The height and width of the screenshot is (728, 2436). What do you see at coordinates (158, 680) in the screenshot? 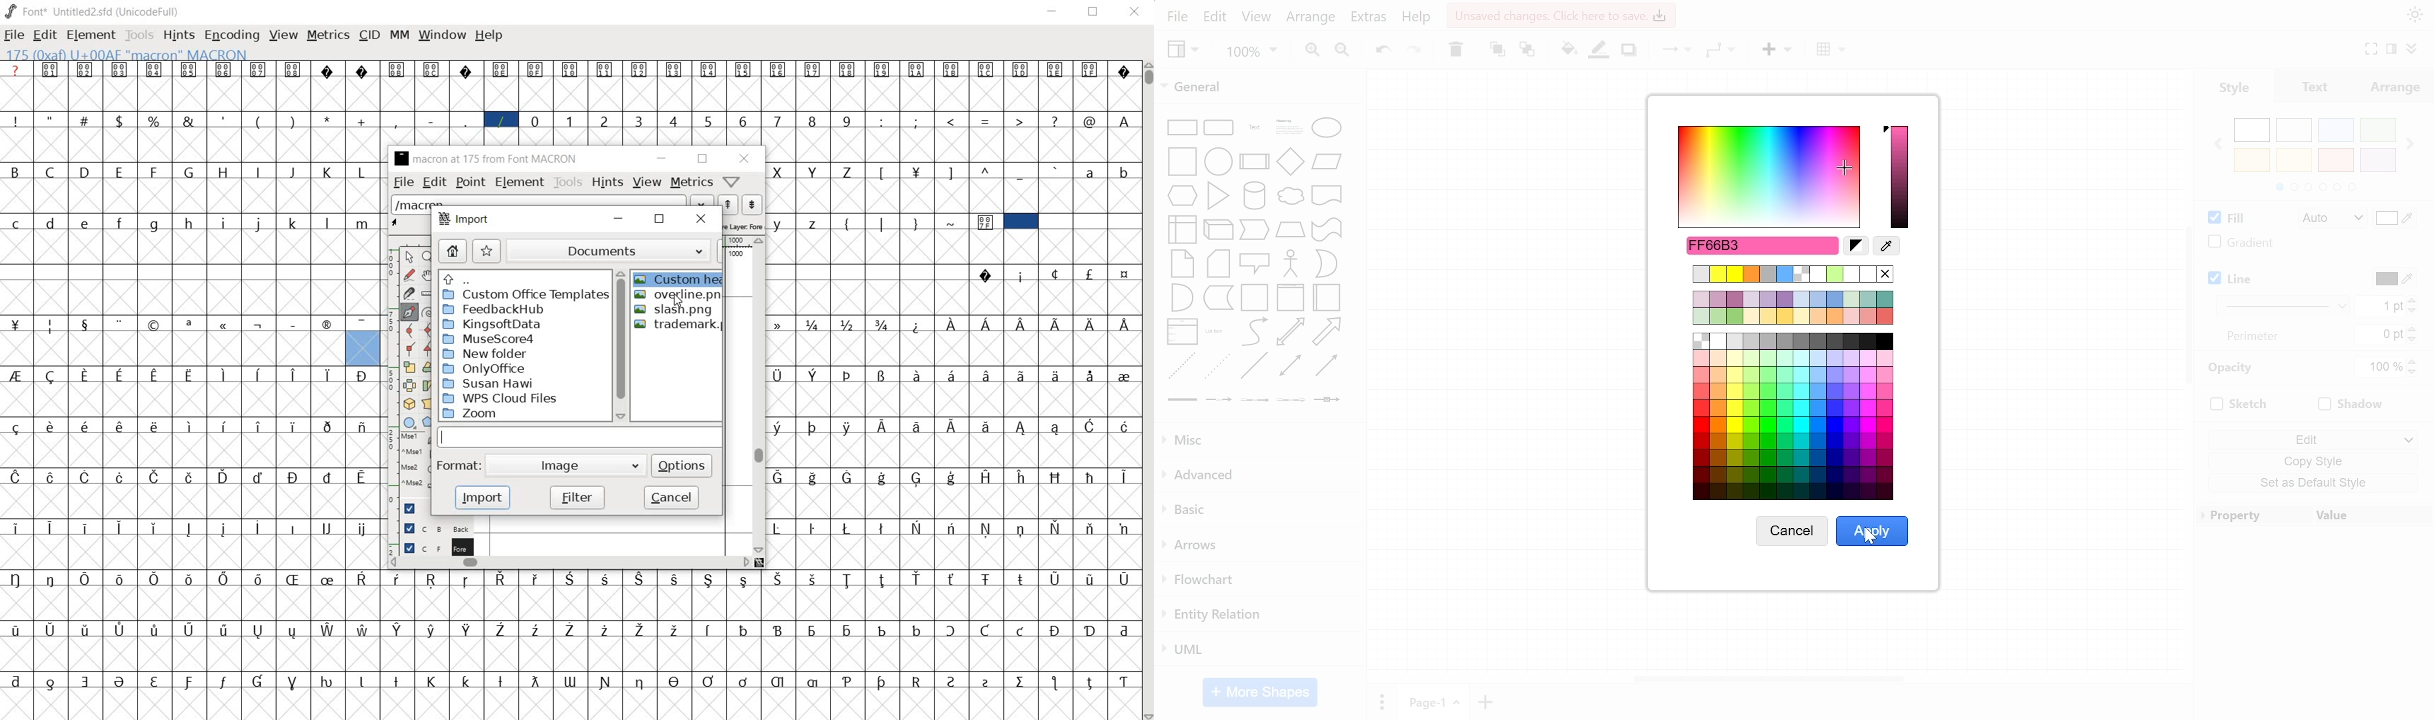
I see `Symbol` at bounding box center [158, 680].